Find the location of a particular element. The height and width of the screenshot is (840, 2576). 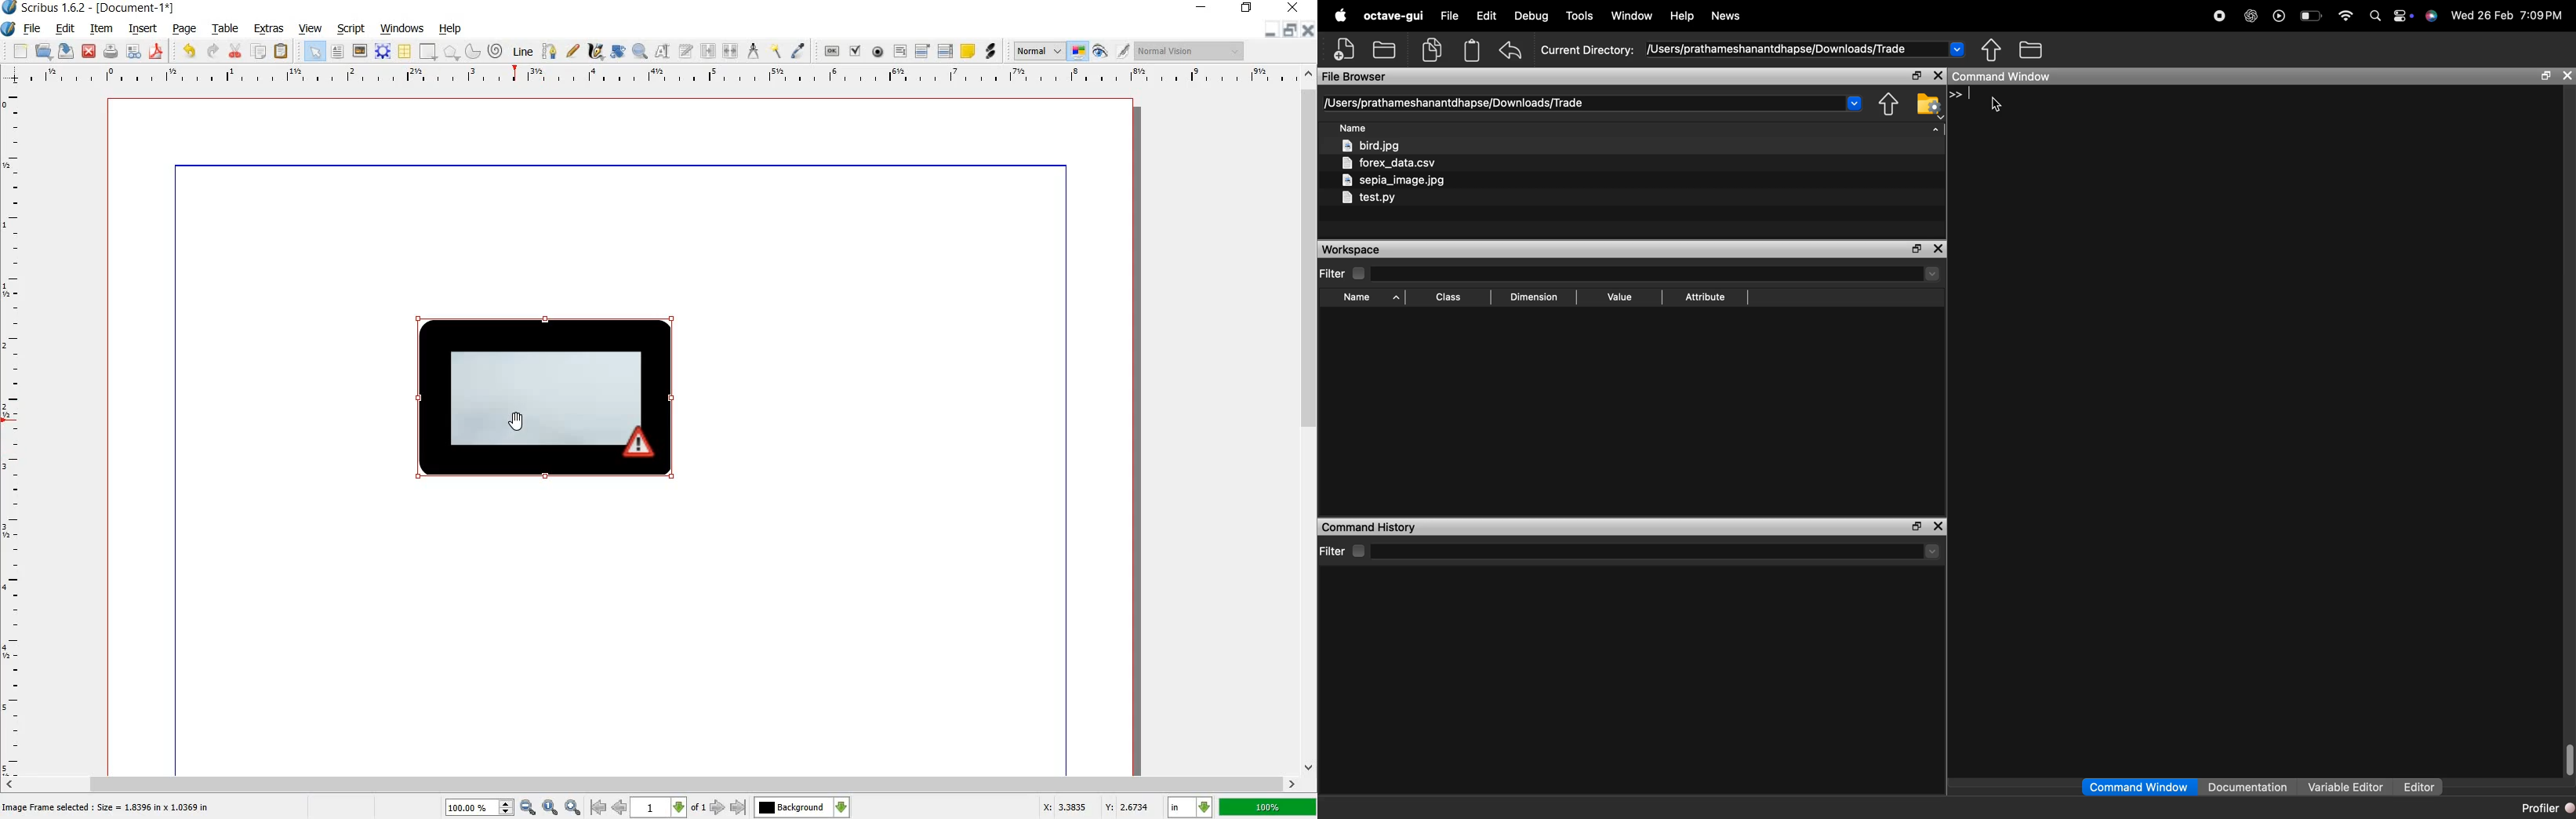

variable editor is located at coordinates (2346, 787).